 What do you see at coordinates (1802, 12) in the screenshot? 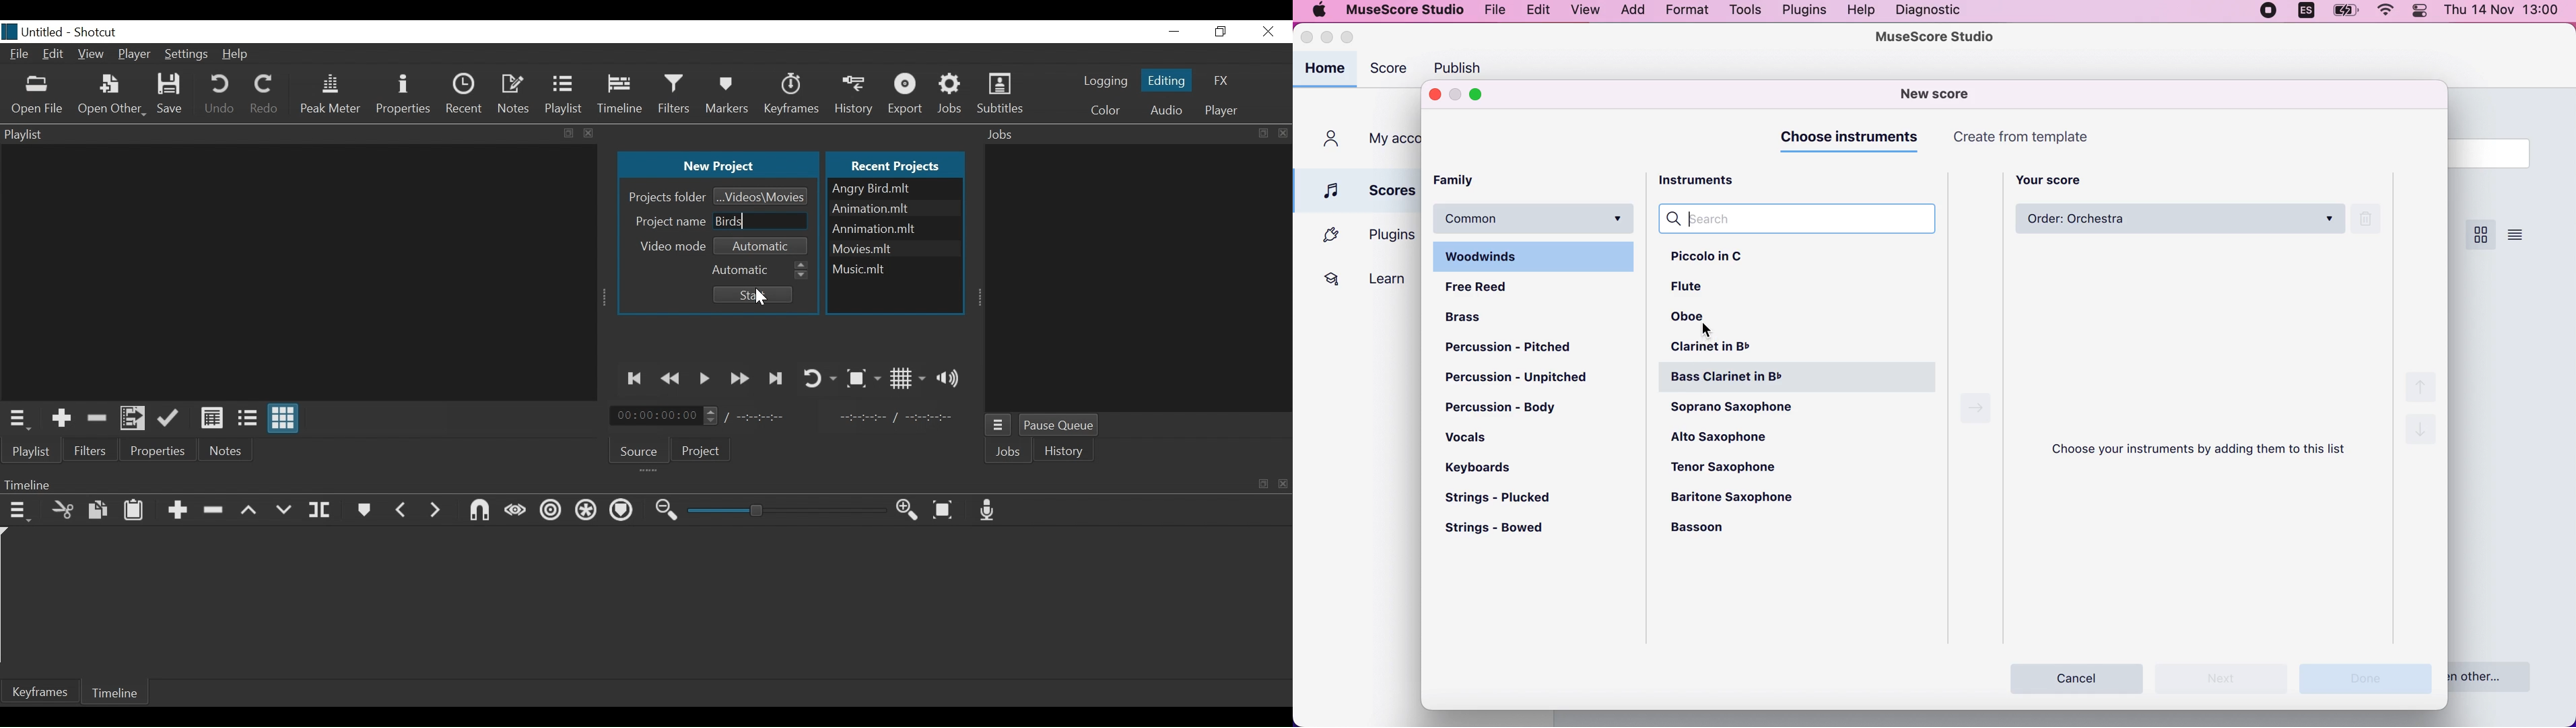
I see `plugins` at bounding box center [1802, 12].